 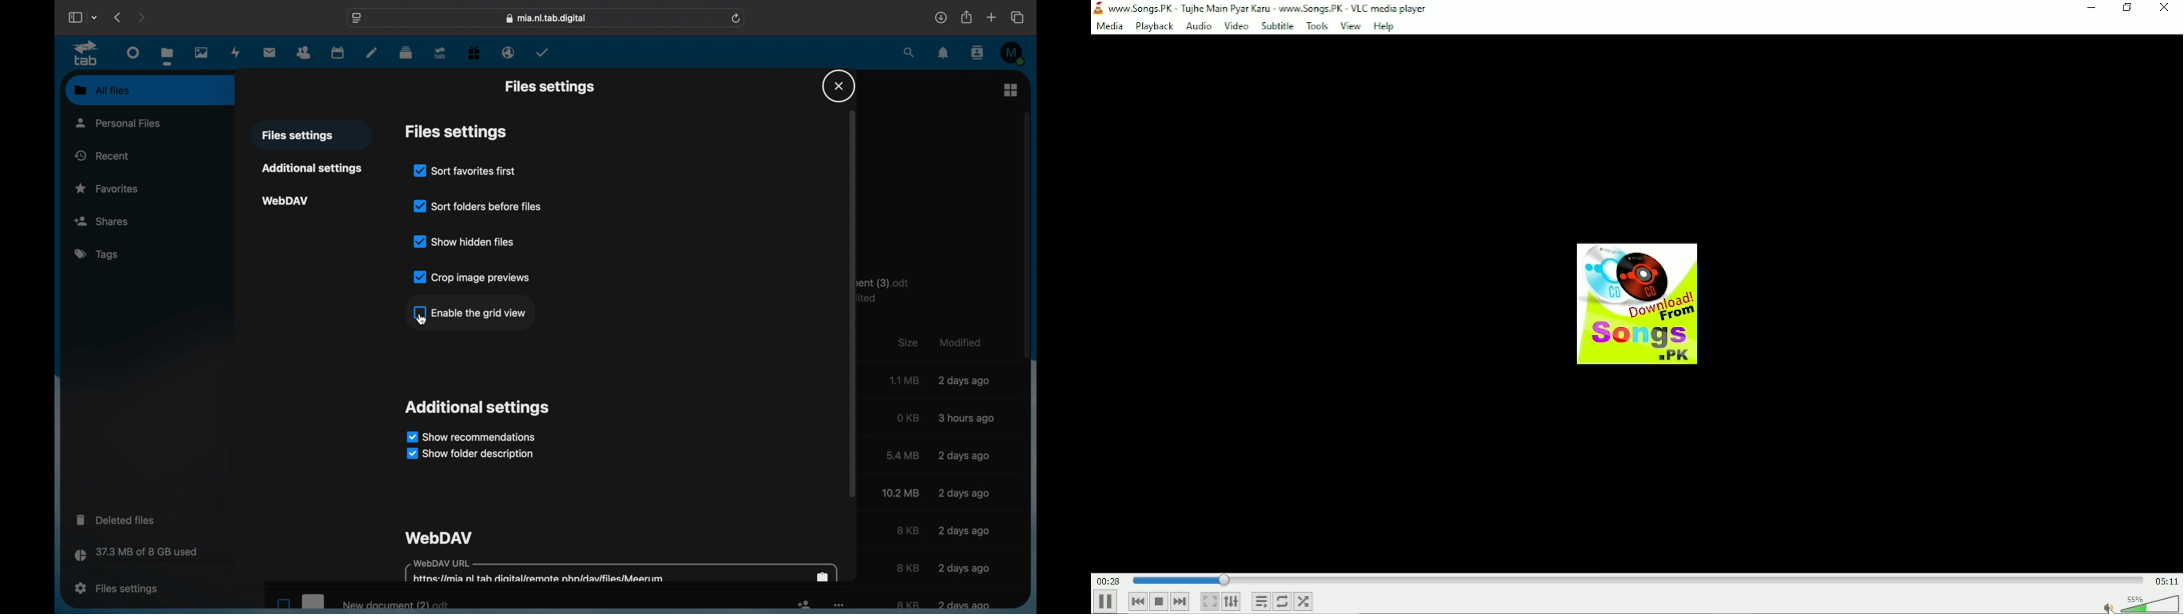 What do you see at coordinates (465, 170) in the screenshot?
I see `sort favorites first` at bounding box center [465, 170].